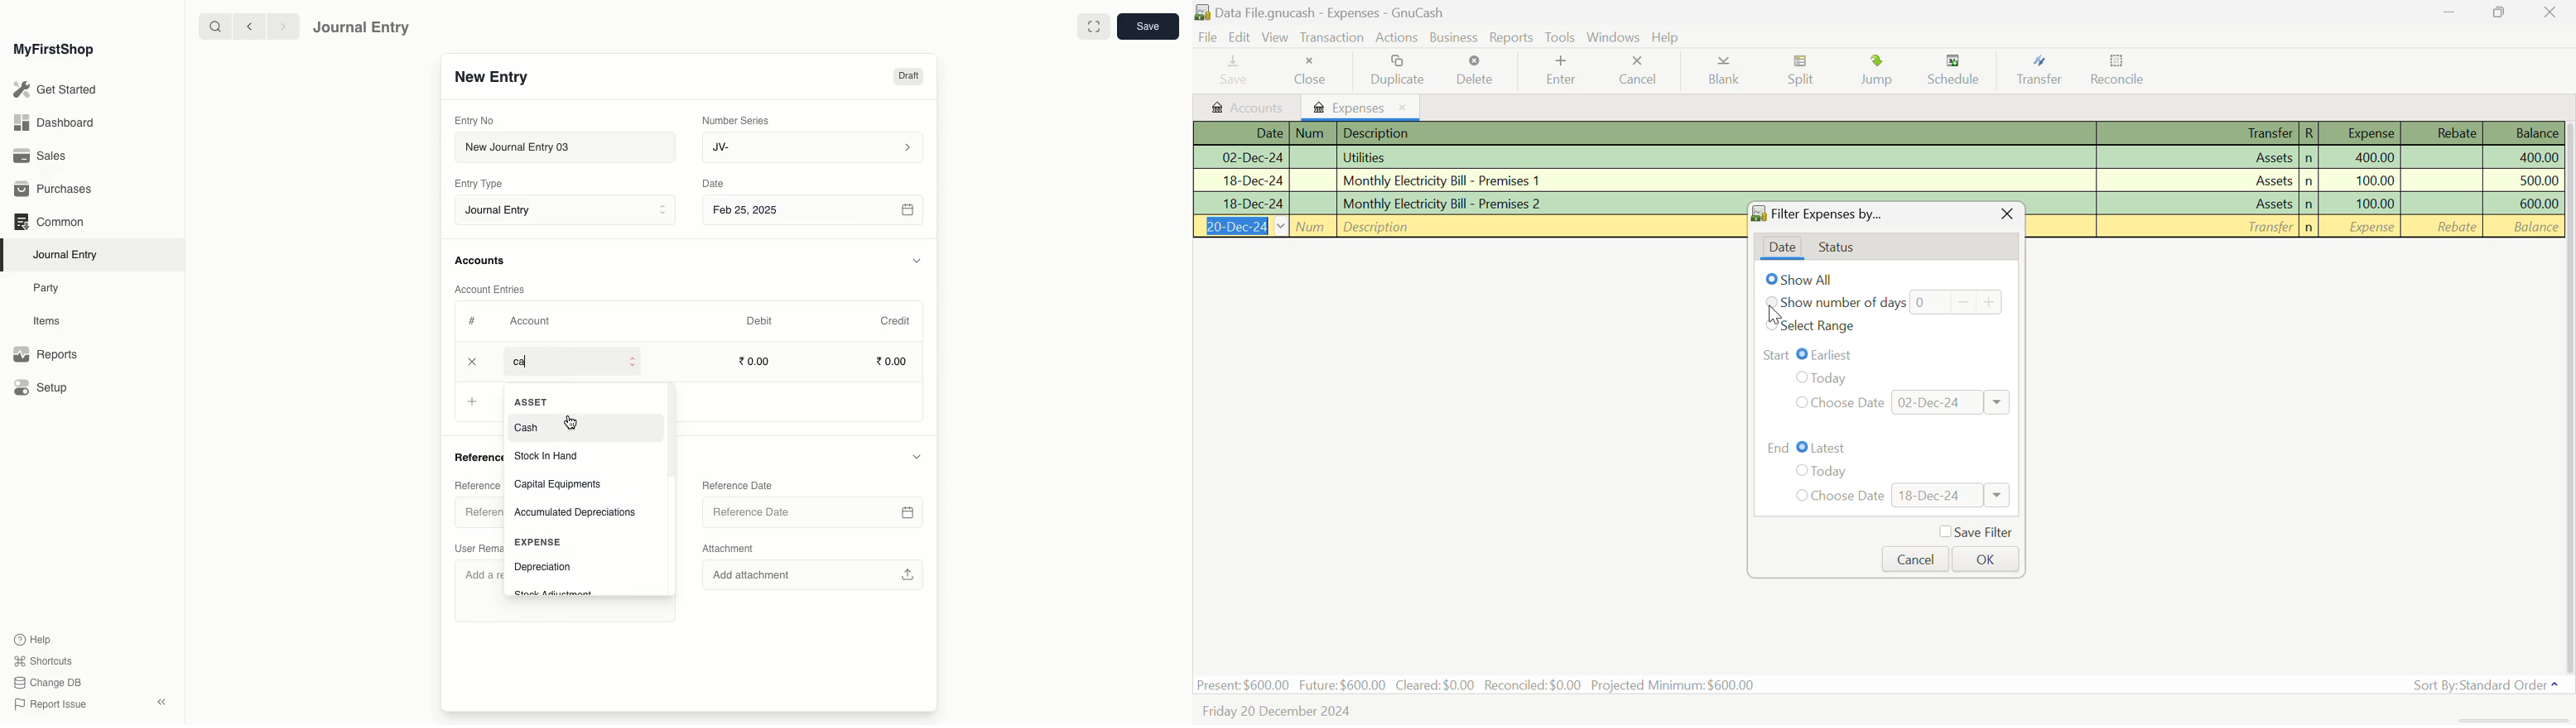 Image resolution: width=2576 pixels, height=728 pixels. I want to click on search, so click(211, 26).